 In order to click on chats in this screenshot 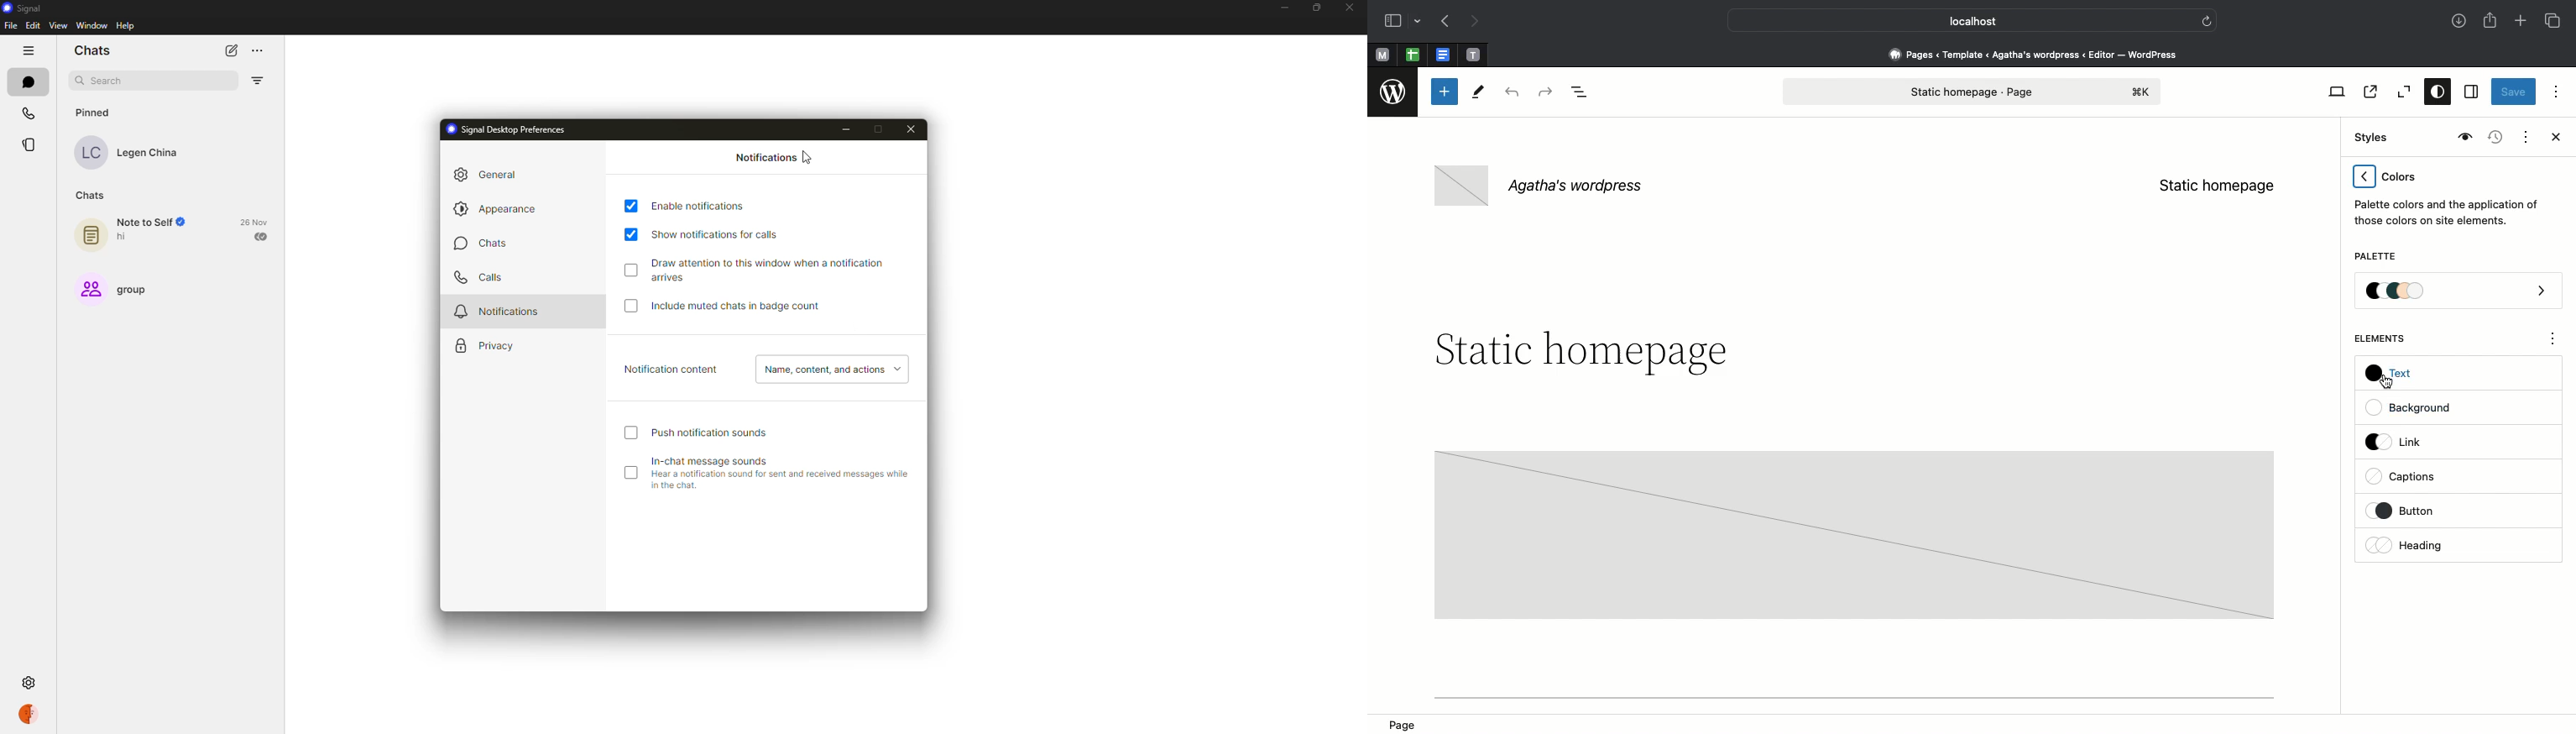, I will do `click(95, 50)`.